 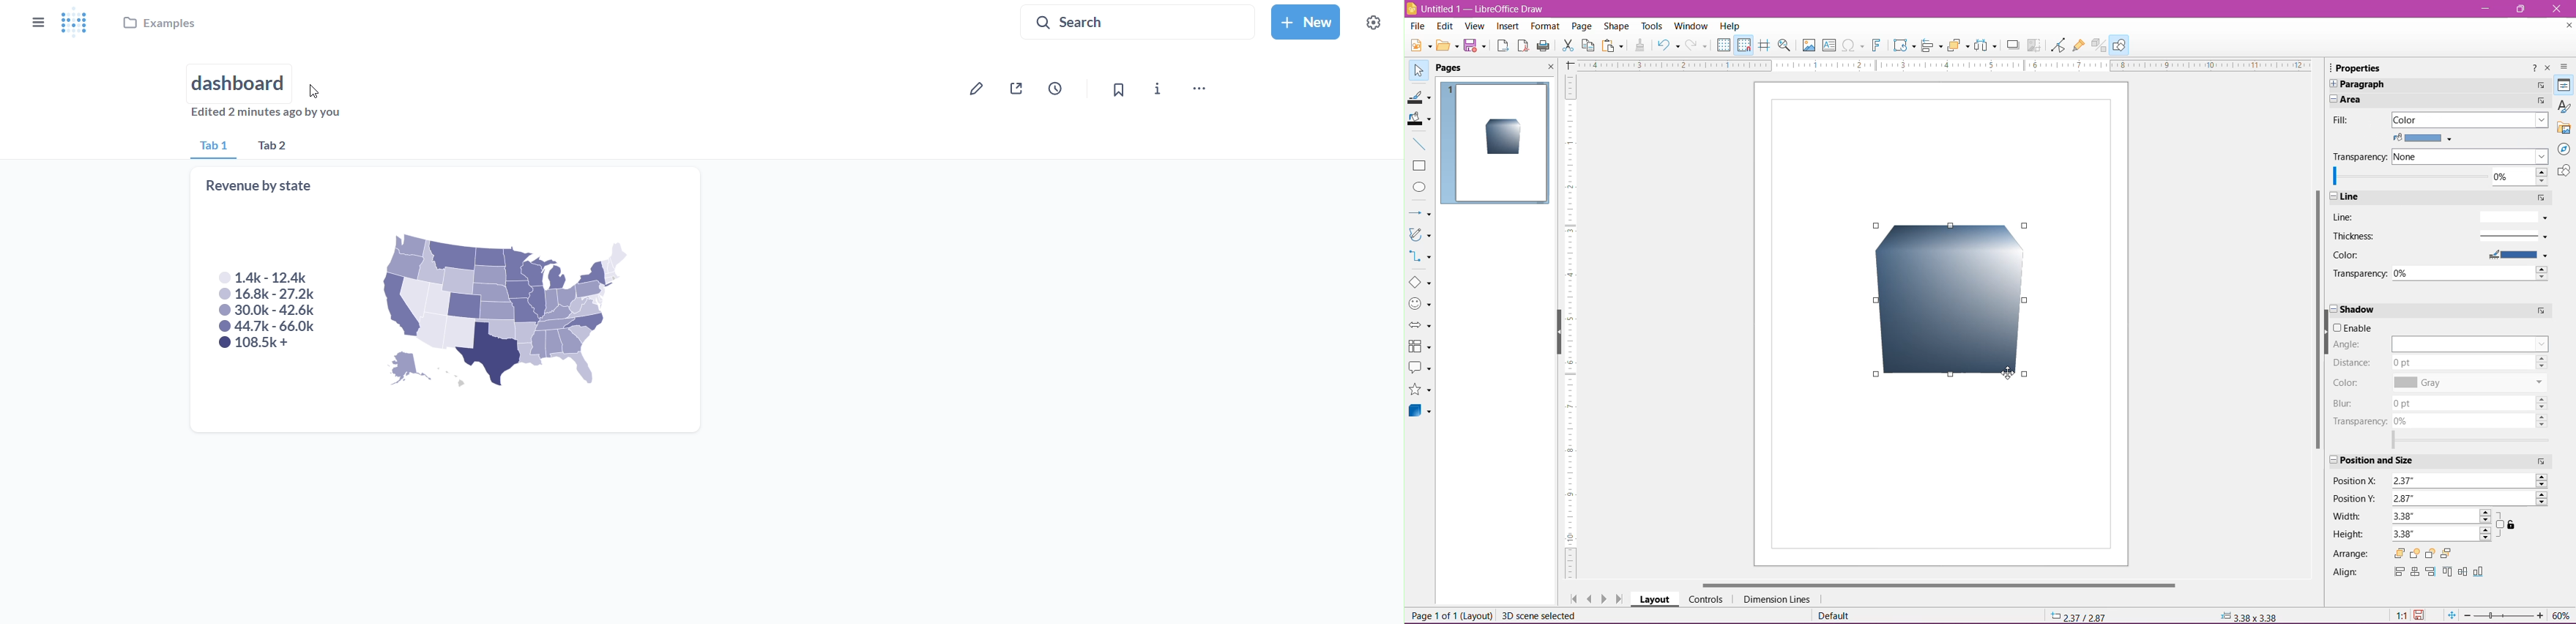 I want to click on Angle, so click(x=2359, y=344).